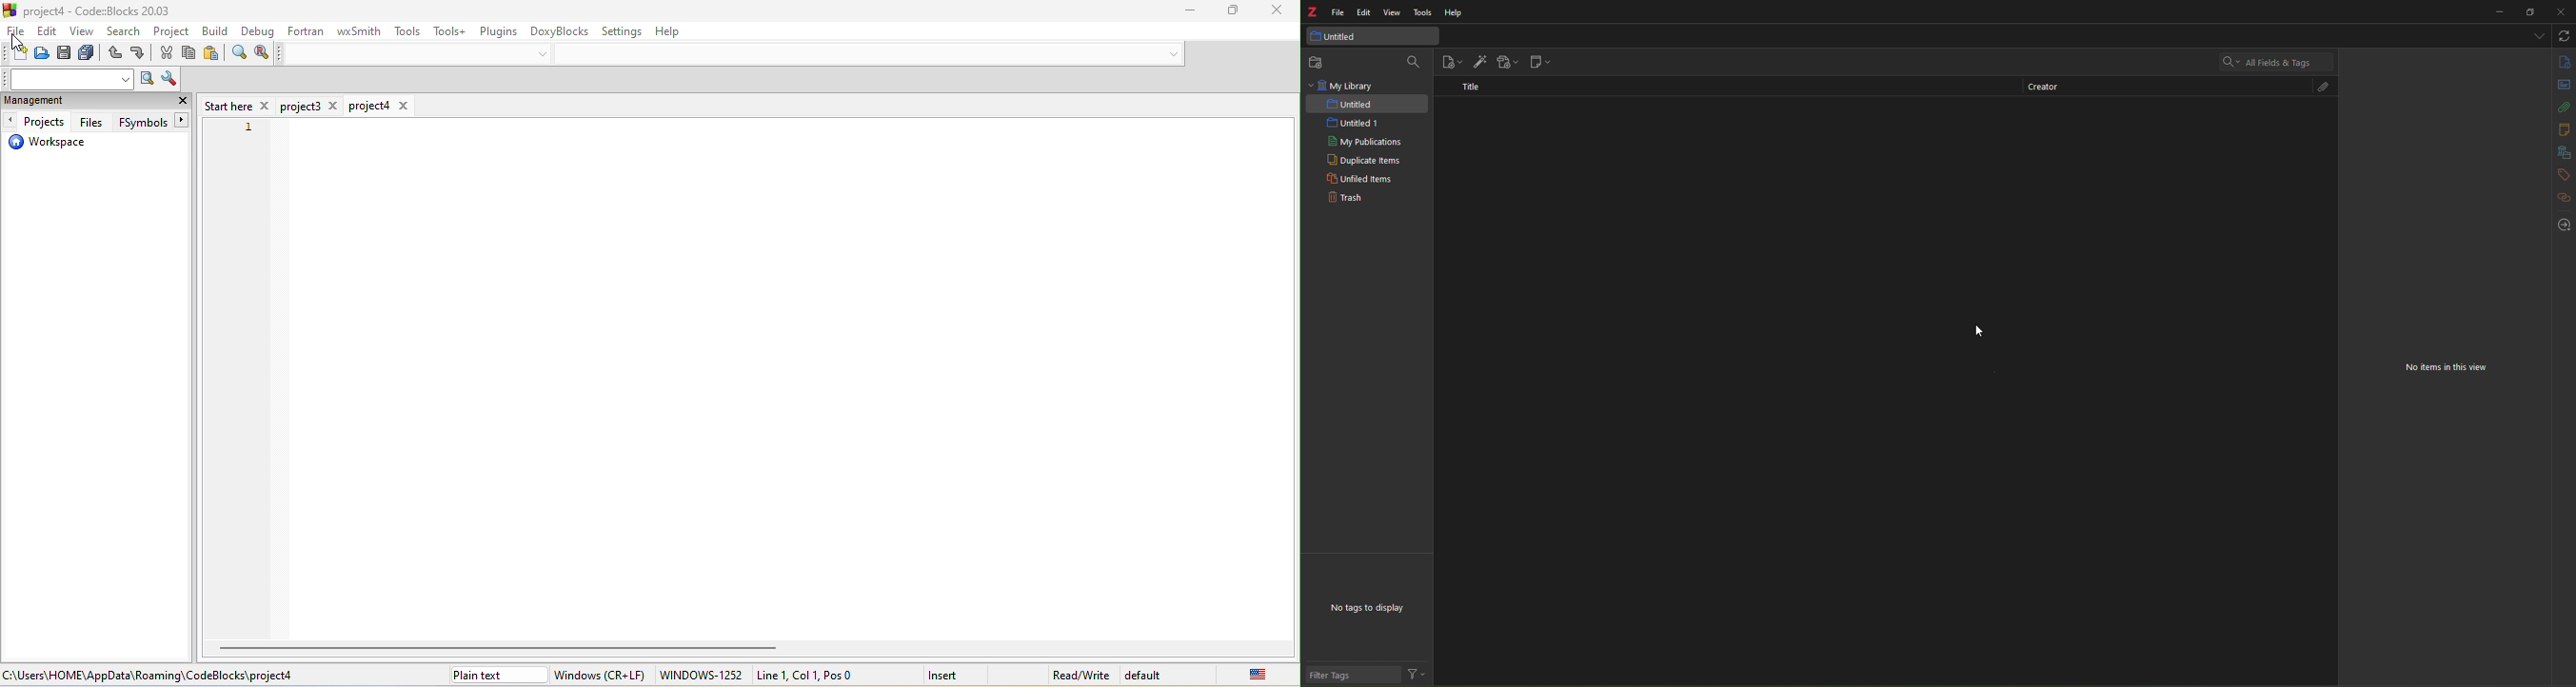  I want to click on default, so click(1153, 675).